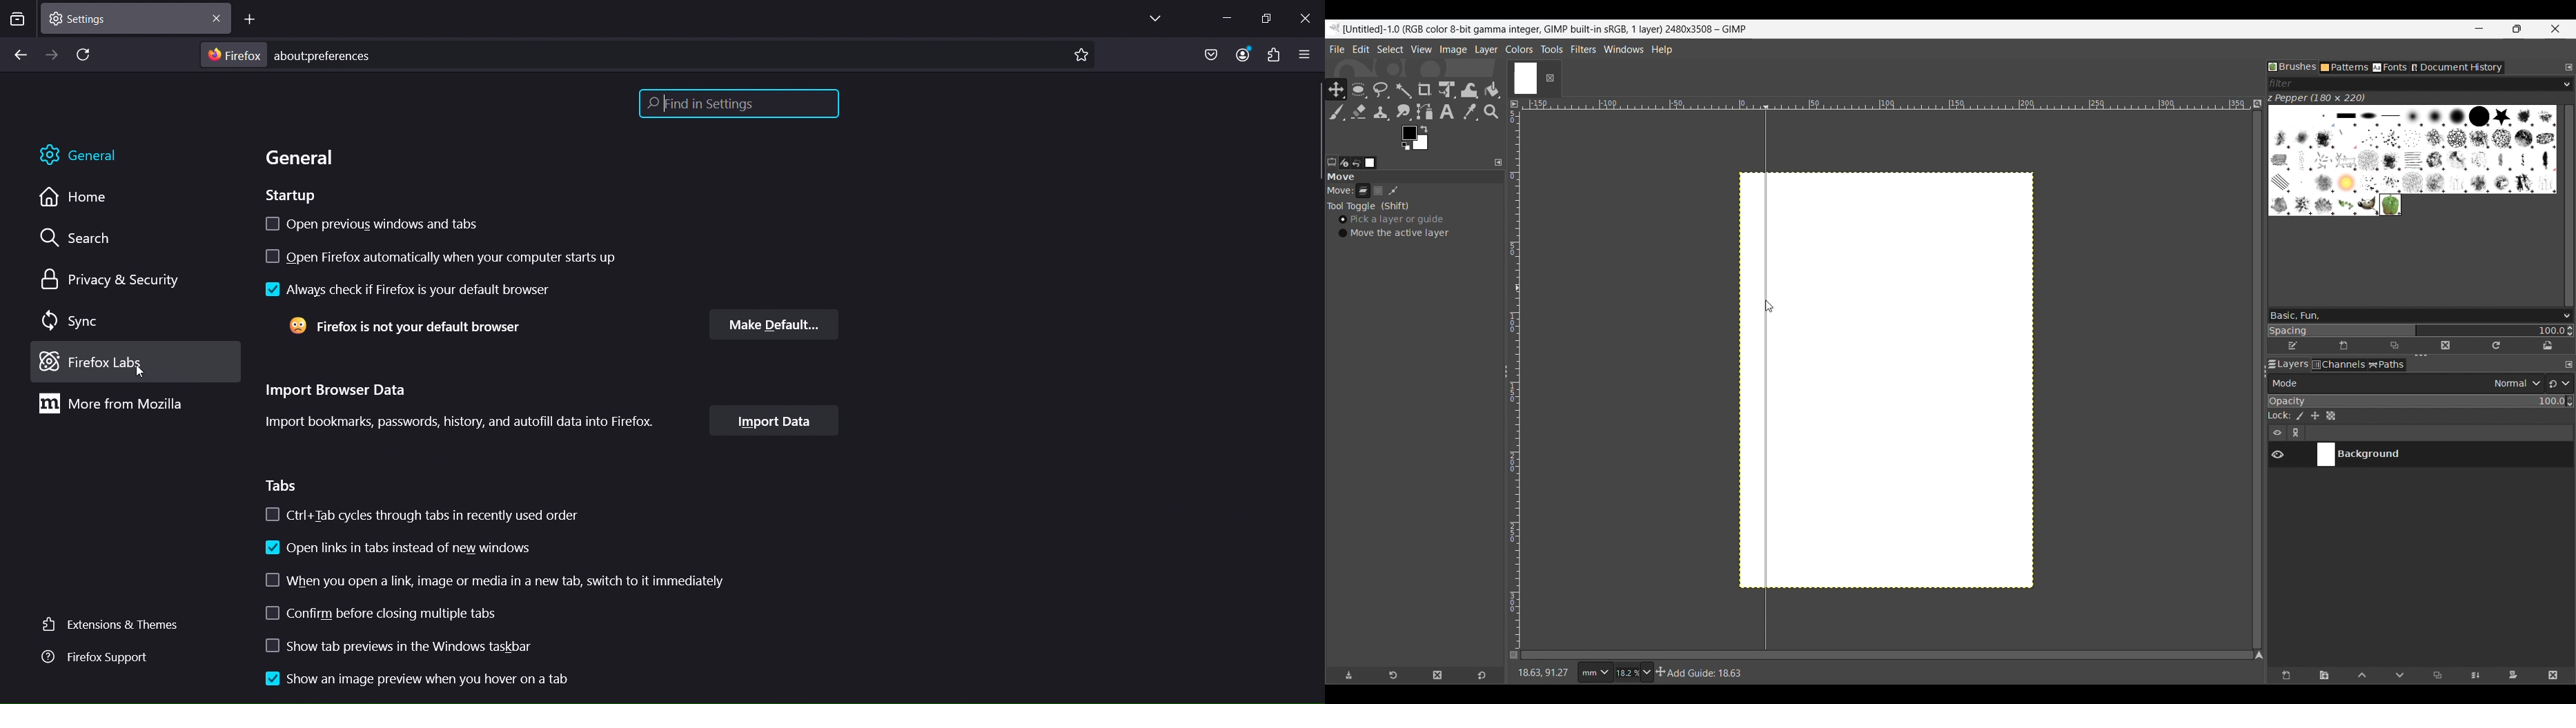 This screenshot has width=2576, height=728. What do you see at coordinates (422, 648) in the screenshot?
I see `show tab preview in the windows taskbar` at bounding box center [422, 648].